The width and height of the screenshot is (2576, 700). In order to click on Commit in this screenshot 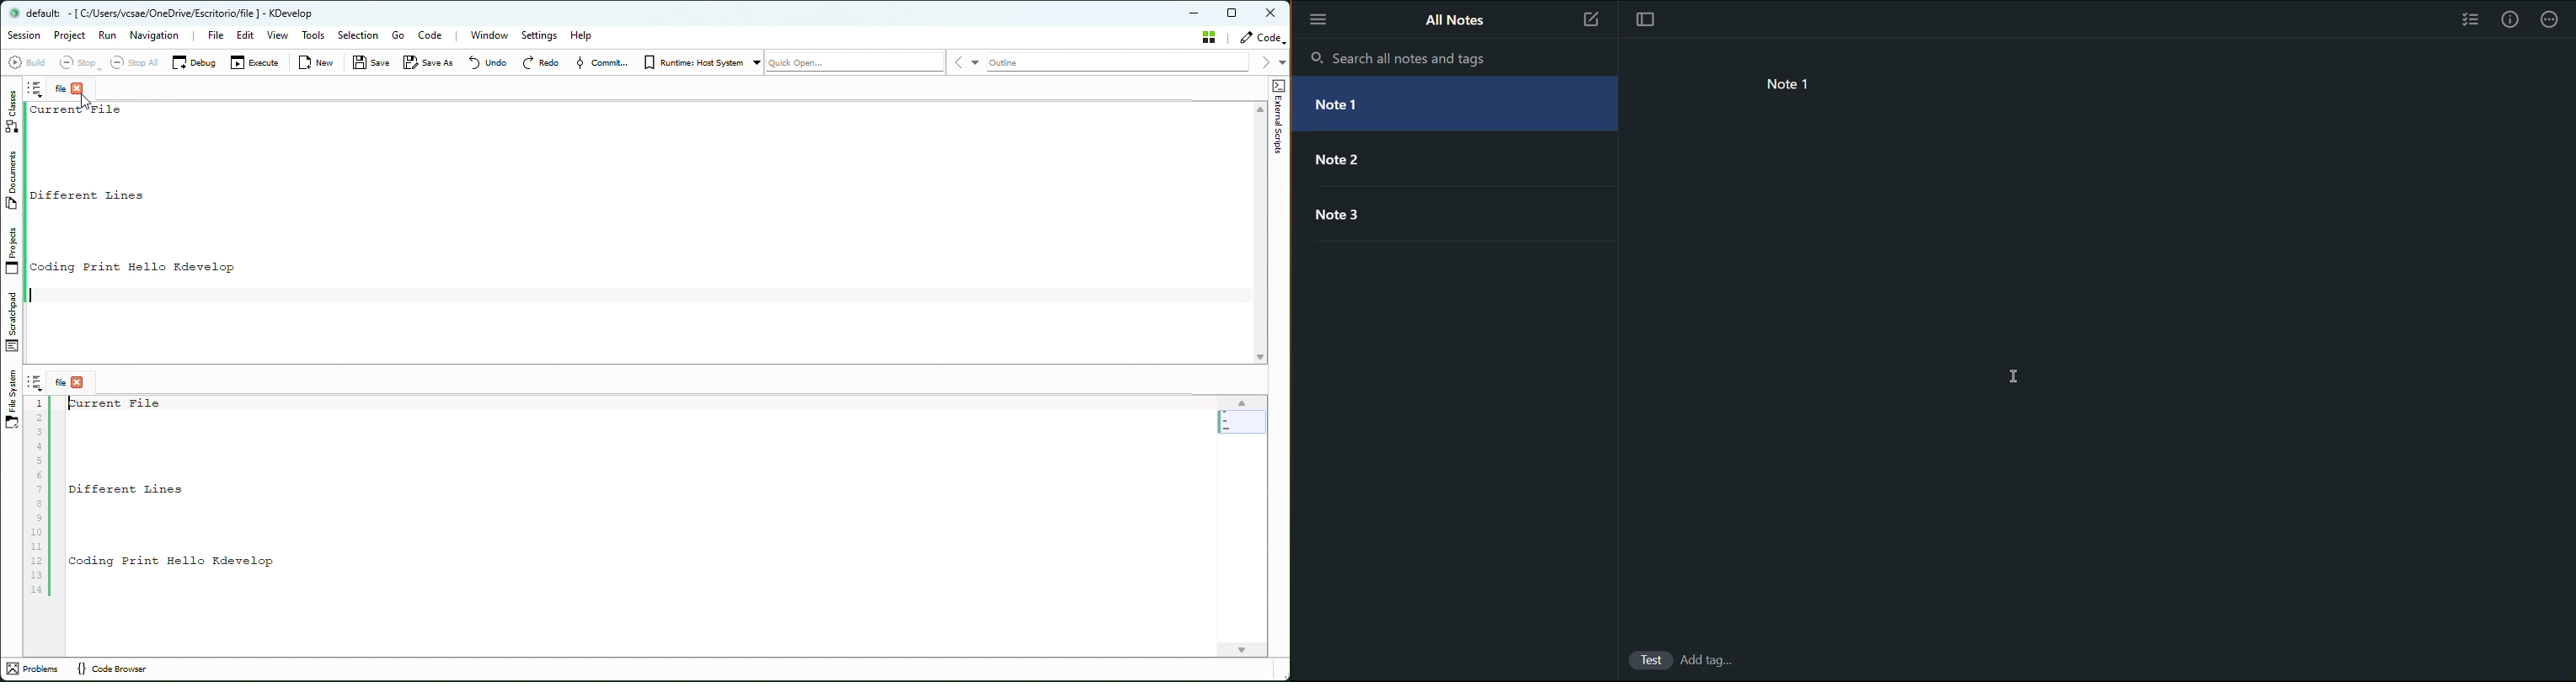, I will do `click(603, 63)`.